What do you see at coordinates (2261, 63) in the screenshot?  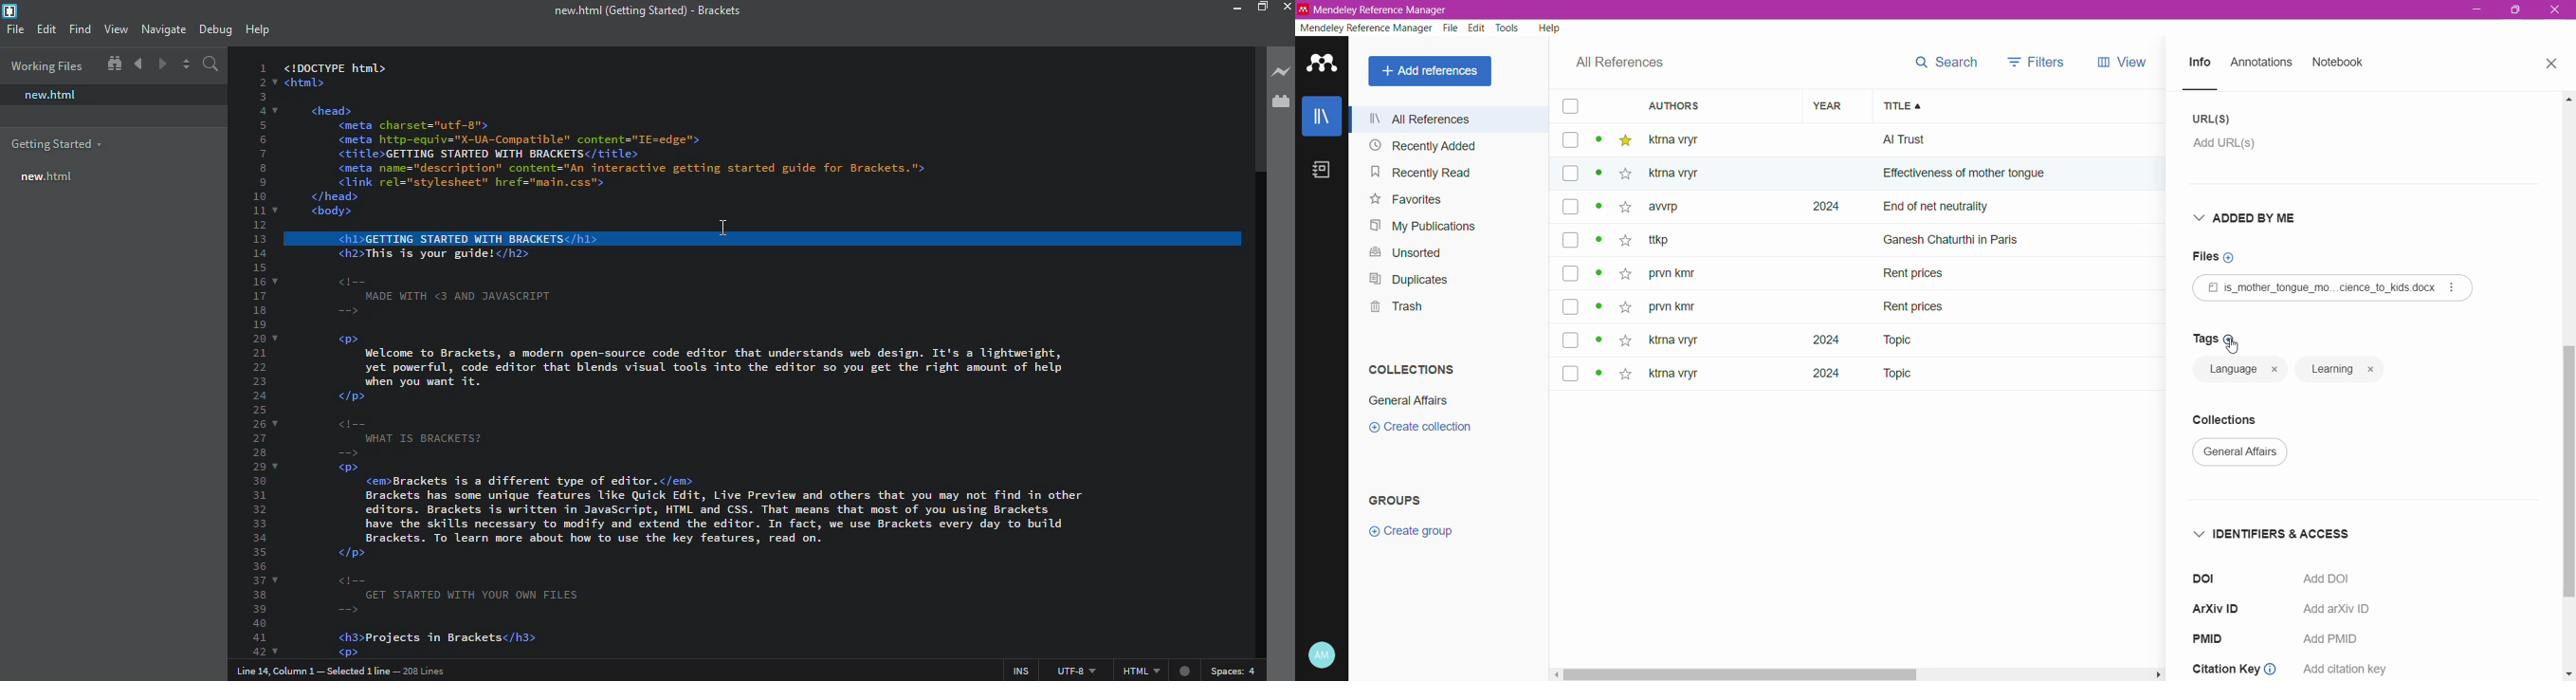 I see `Annotations` at bounding box center [2261, 63].